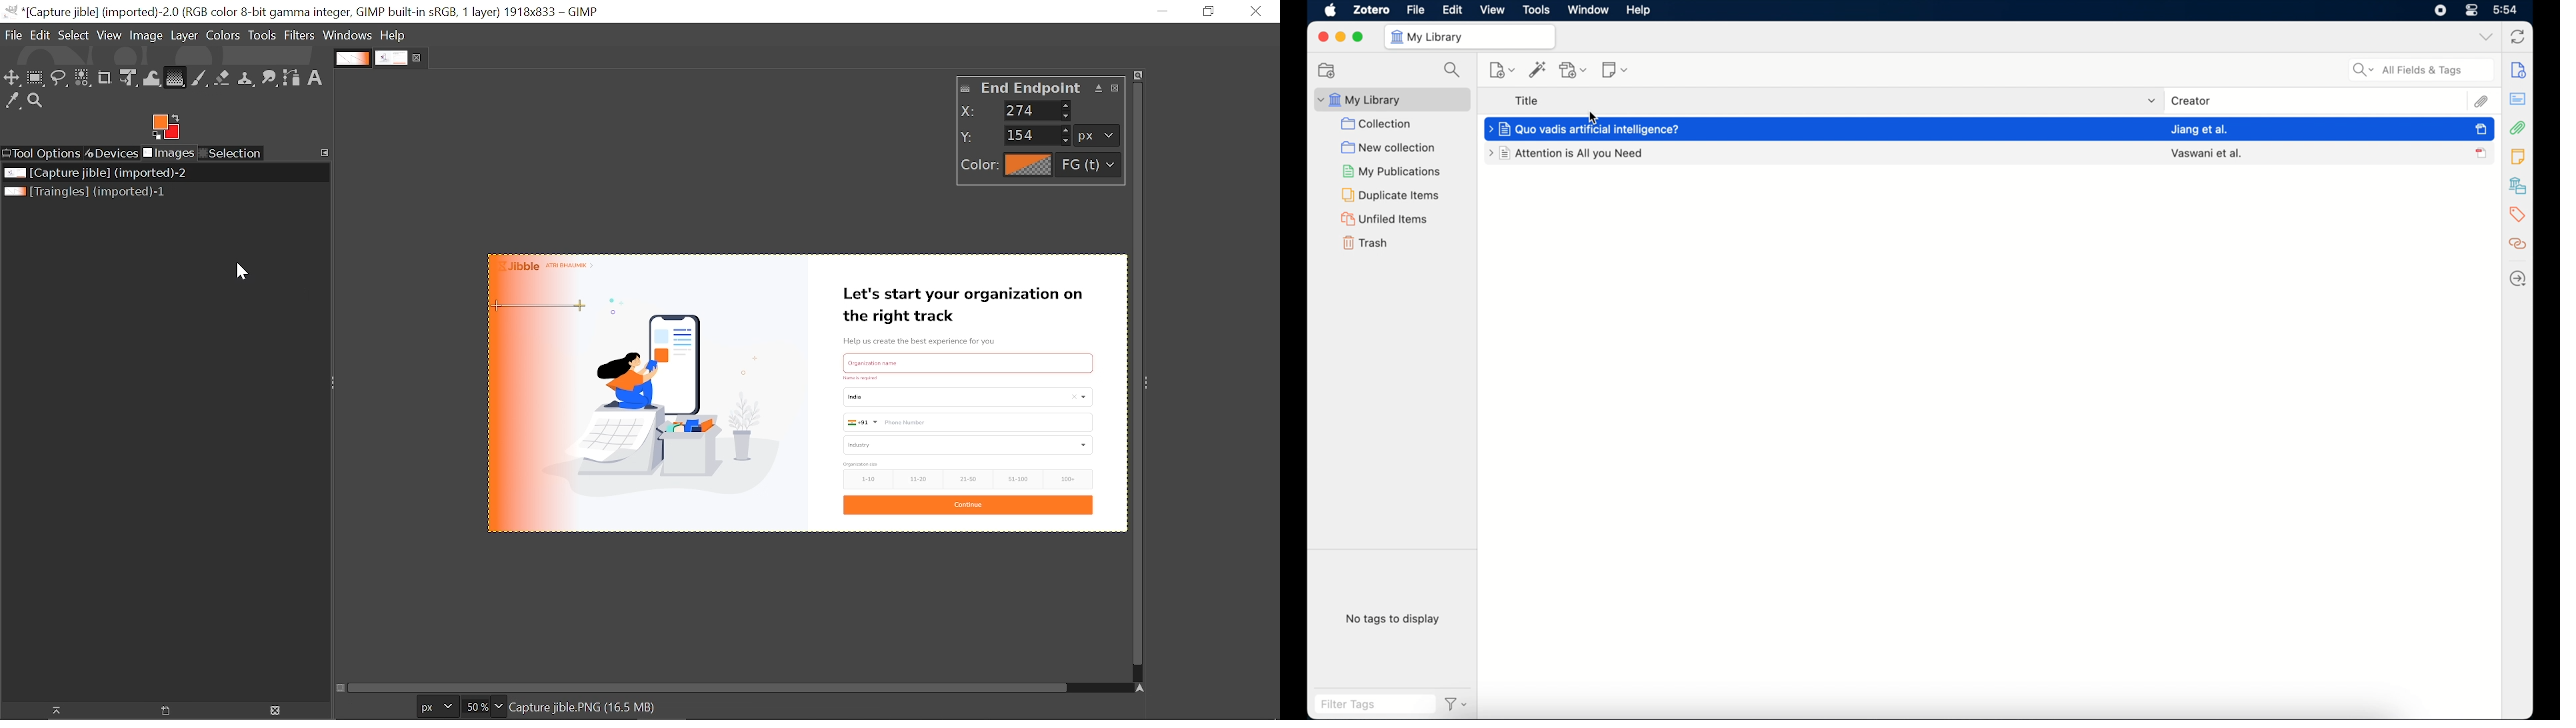 This screenshot has width=2576, height=728. What do you see at coordinates (2516, 215) in the screenshot?
I see `tags` at bounding box center [2516, 215].